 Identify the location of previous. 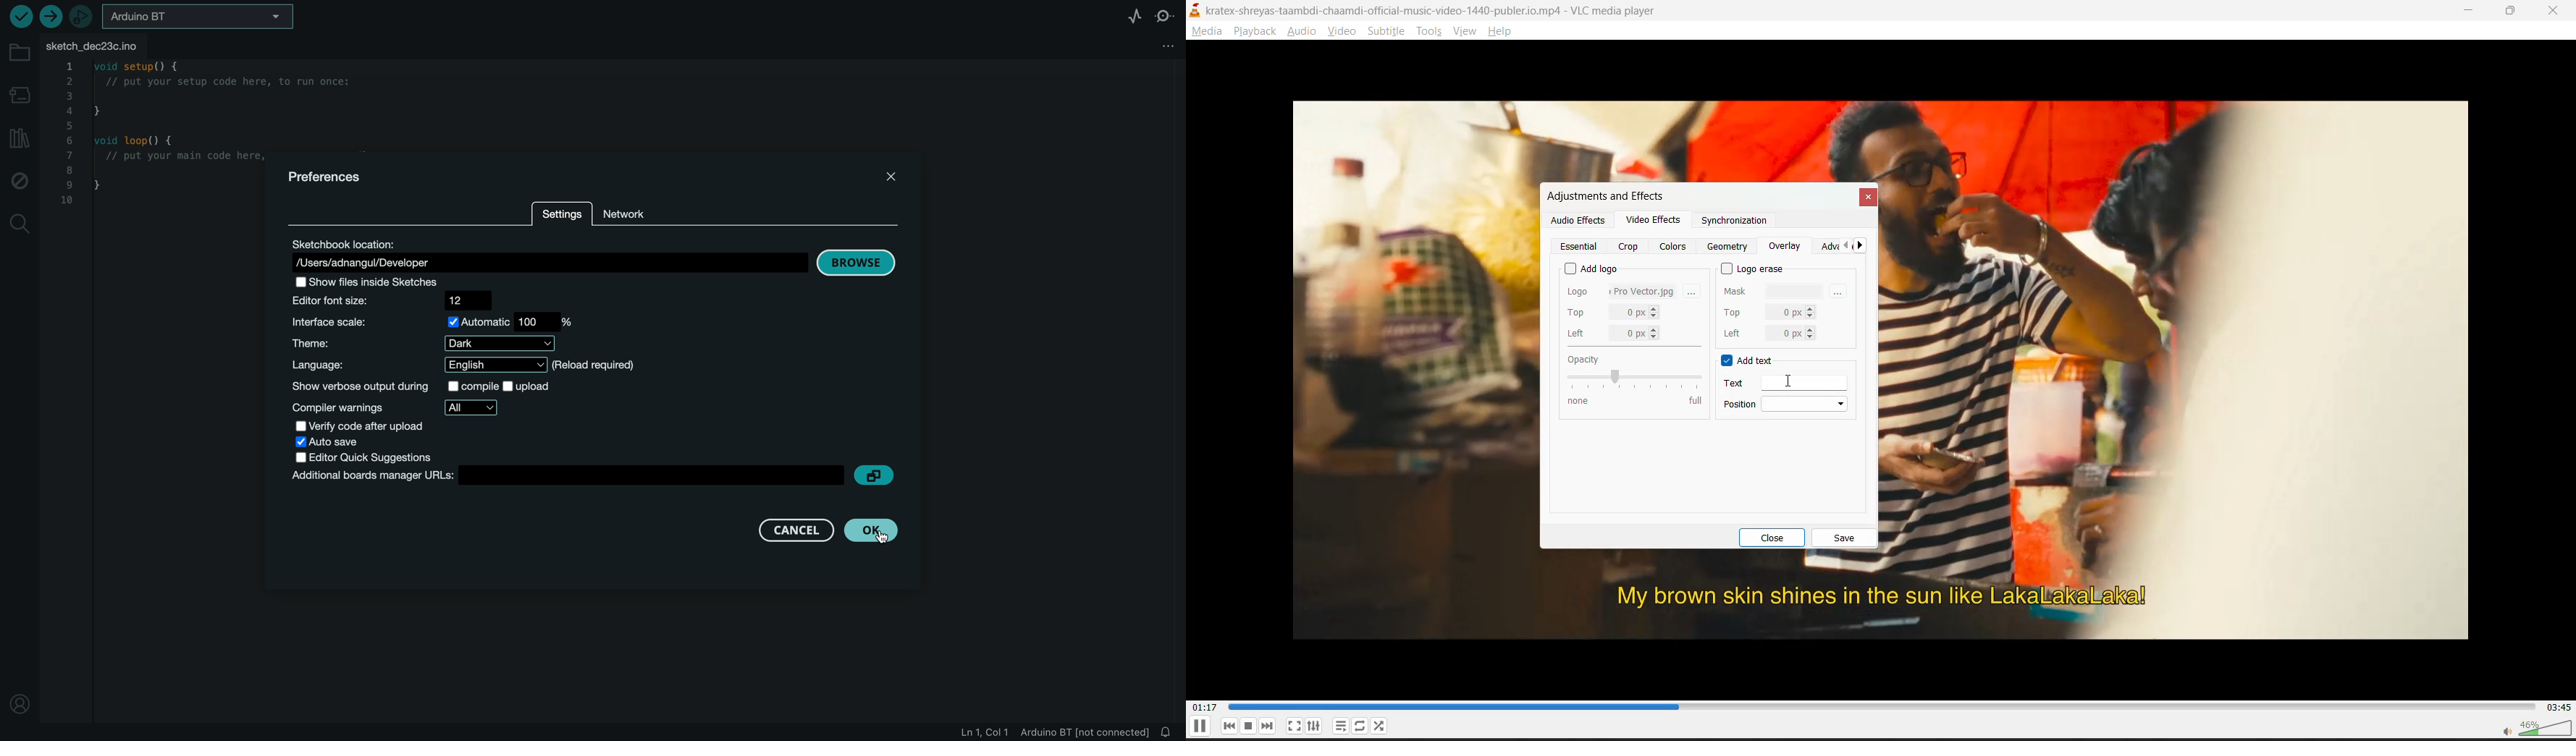
(1232, 726).